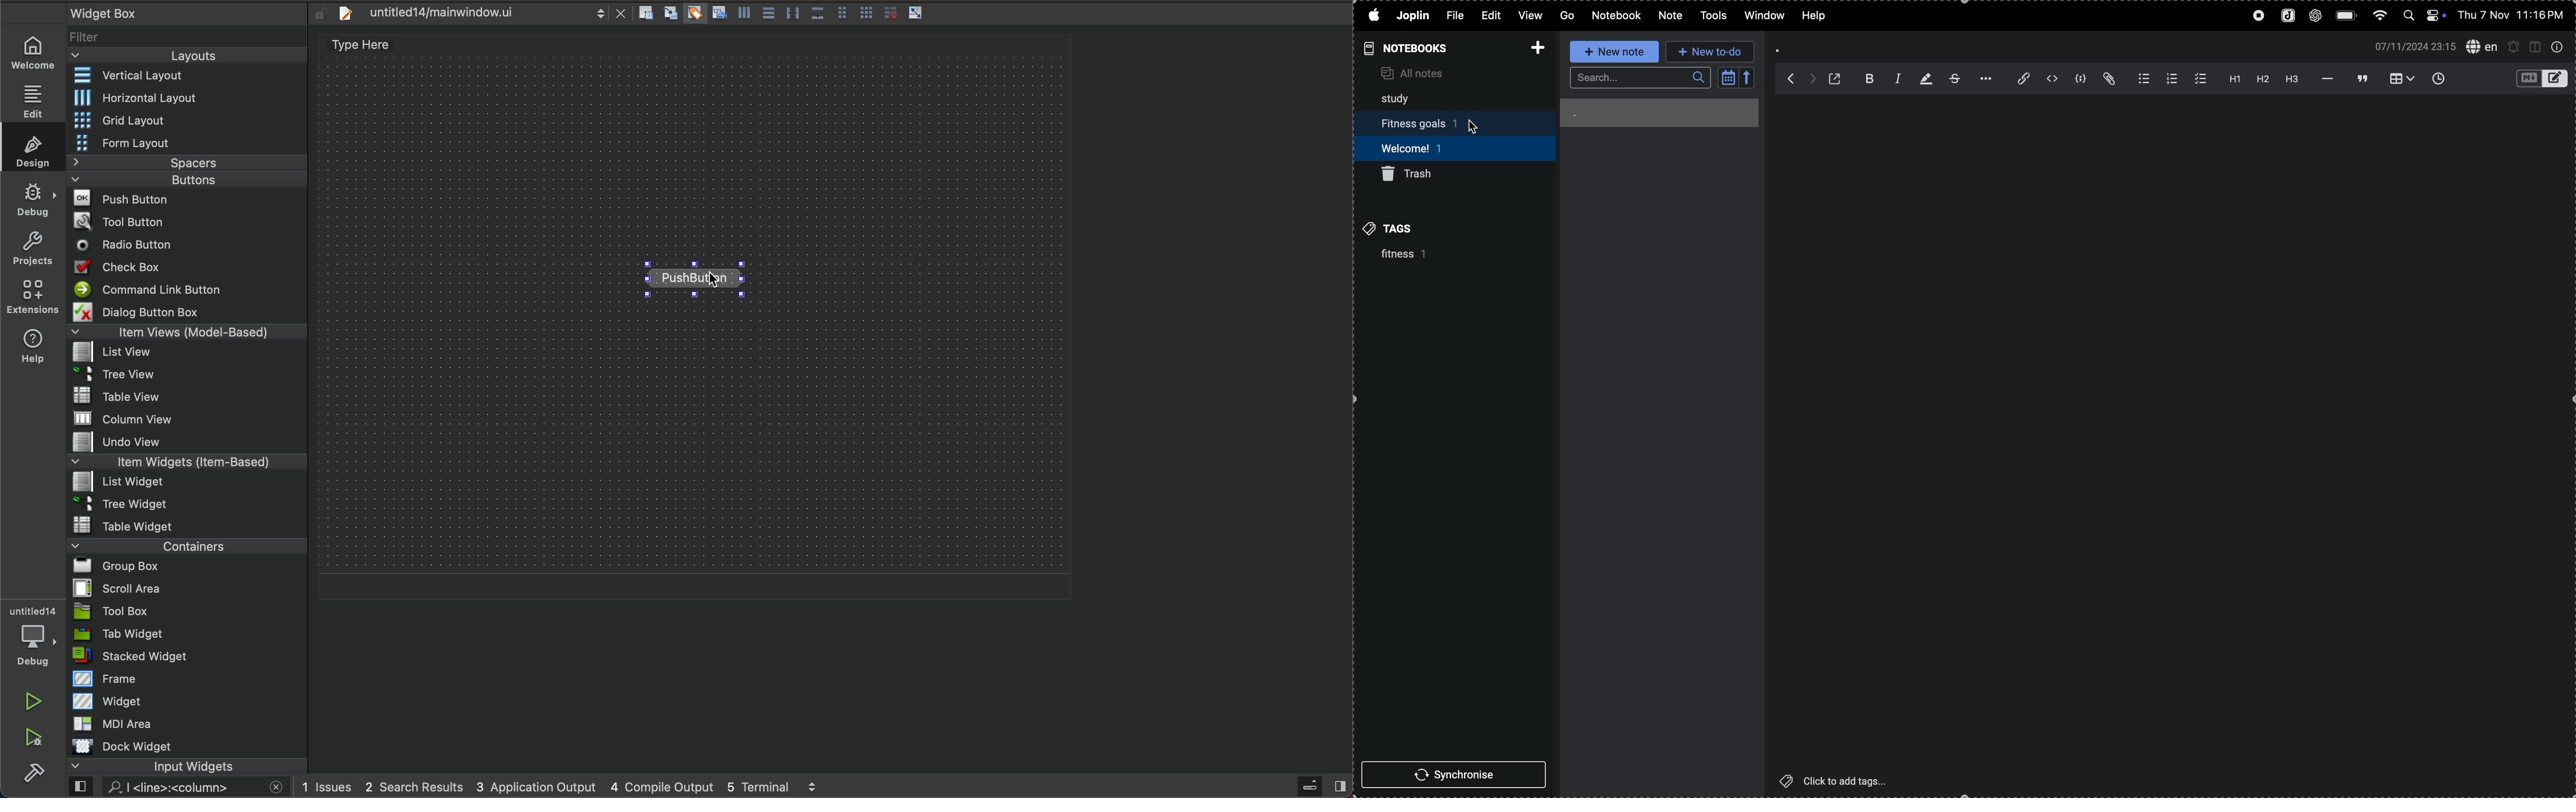 The height and width of the screenshot is (812, 2576). Describe the element at coordinates (1863, 79) in the screenshot. I see `bold` at that location.